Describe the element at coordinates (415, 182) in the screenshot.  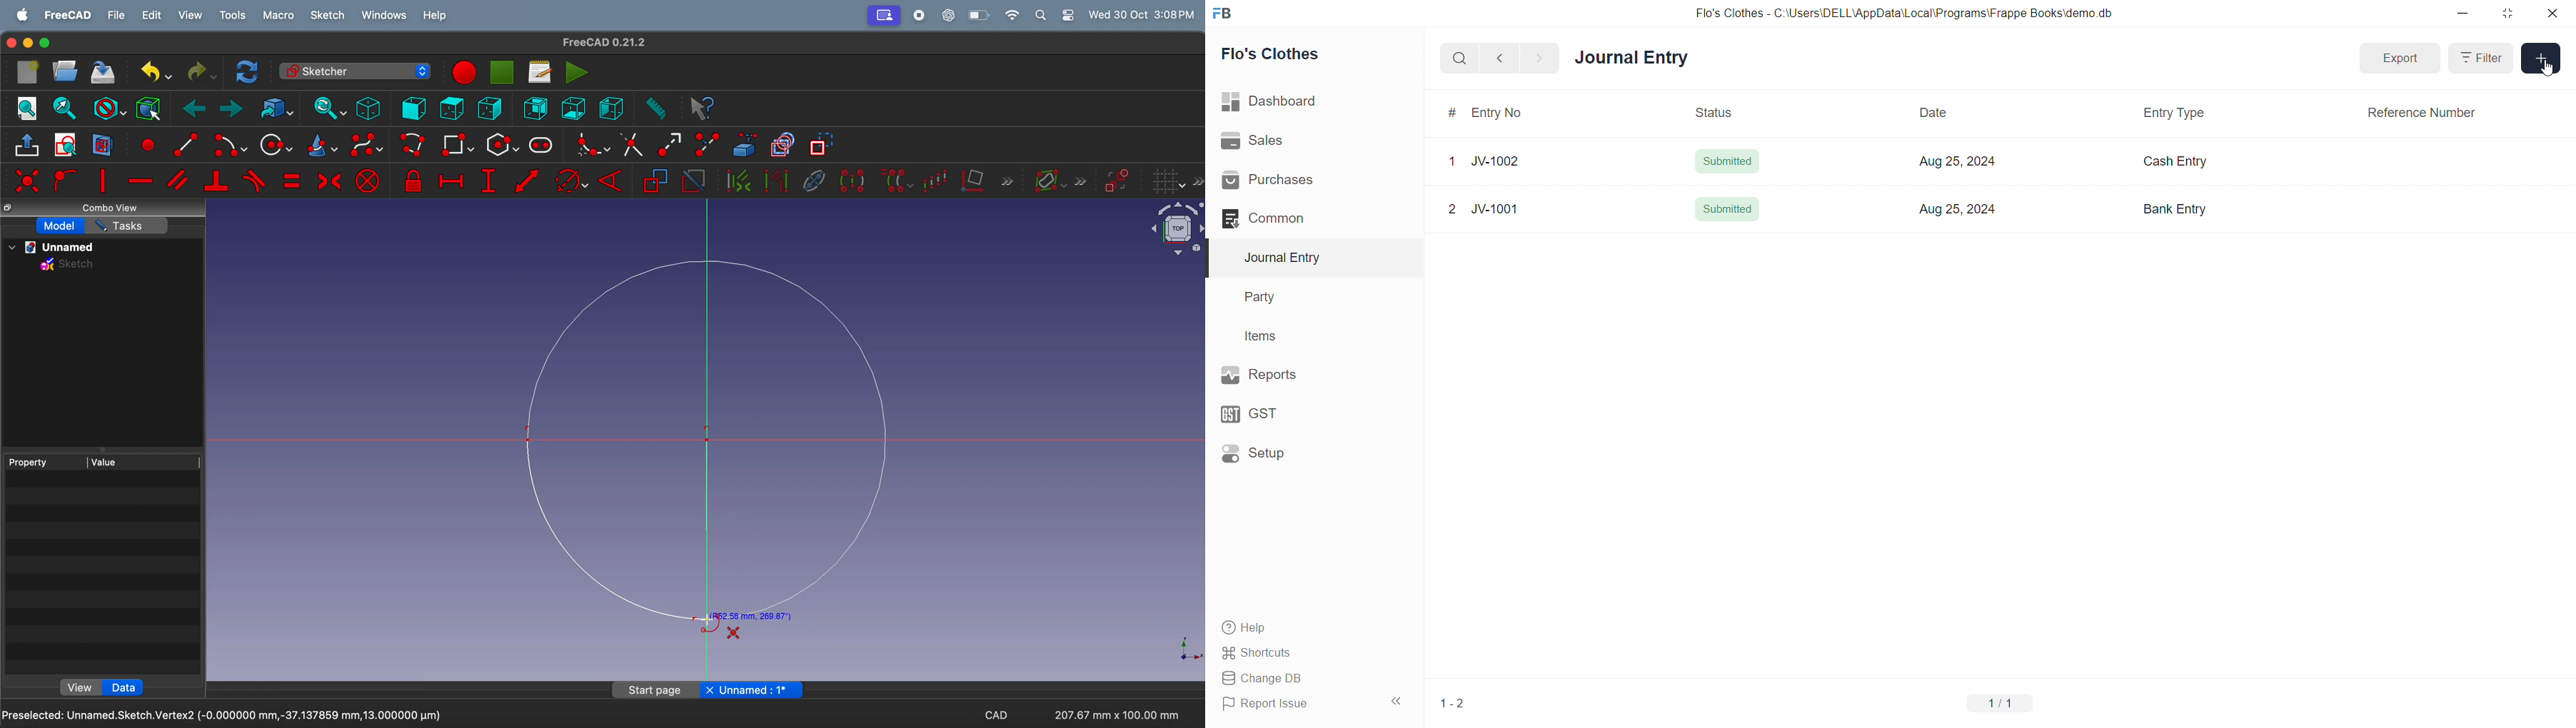
I see `constrain lock` at that location.